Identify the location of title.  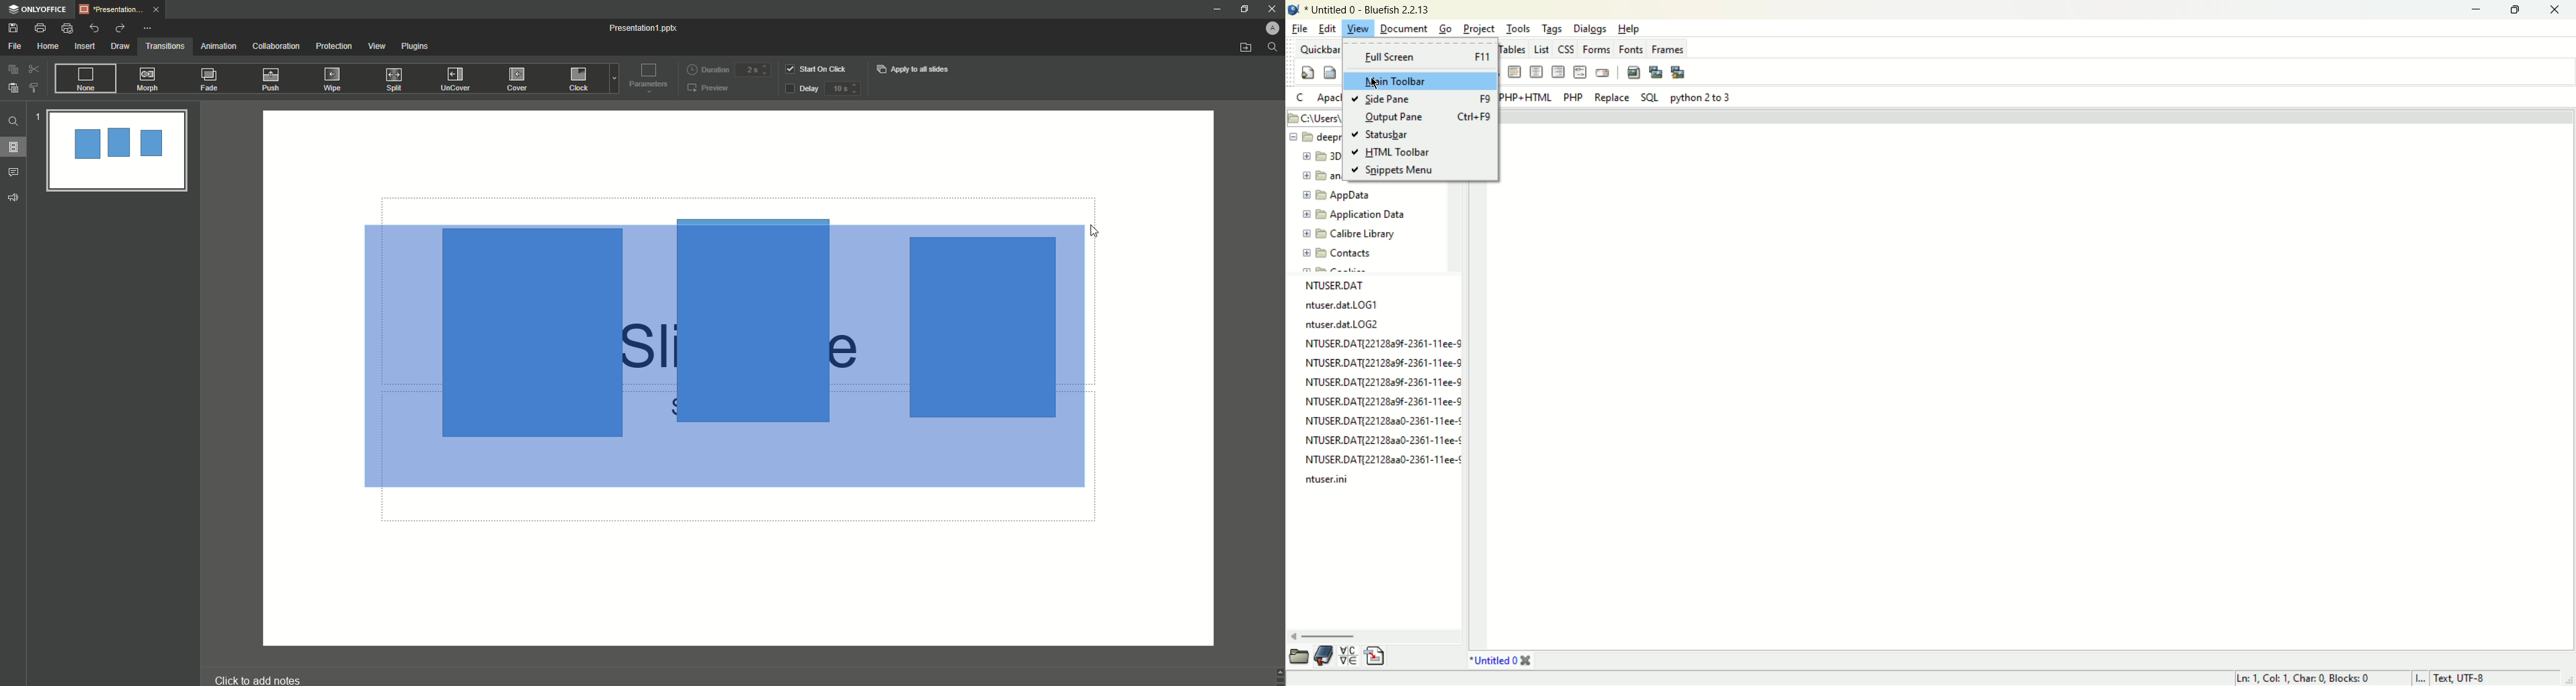
(1500, 661).